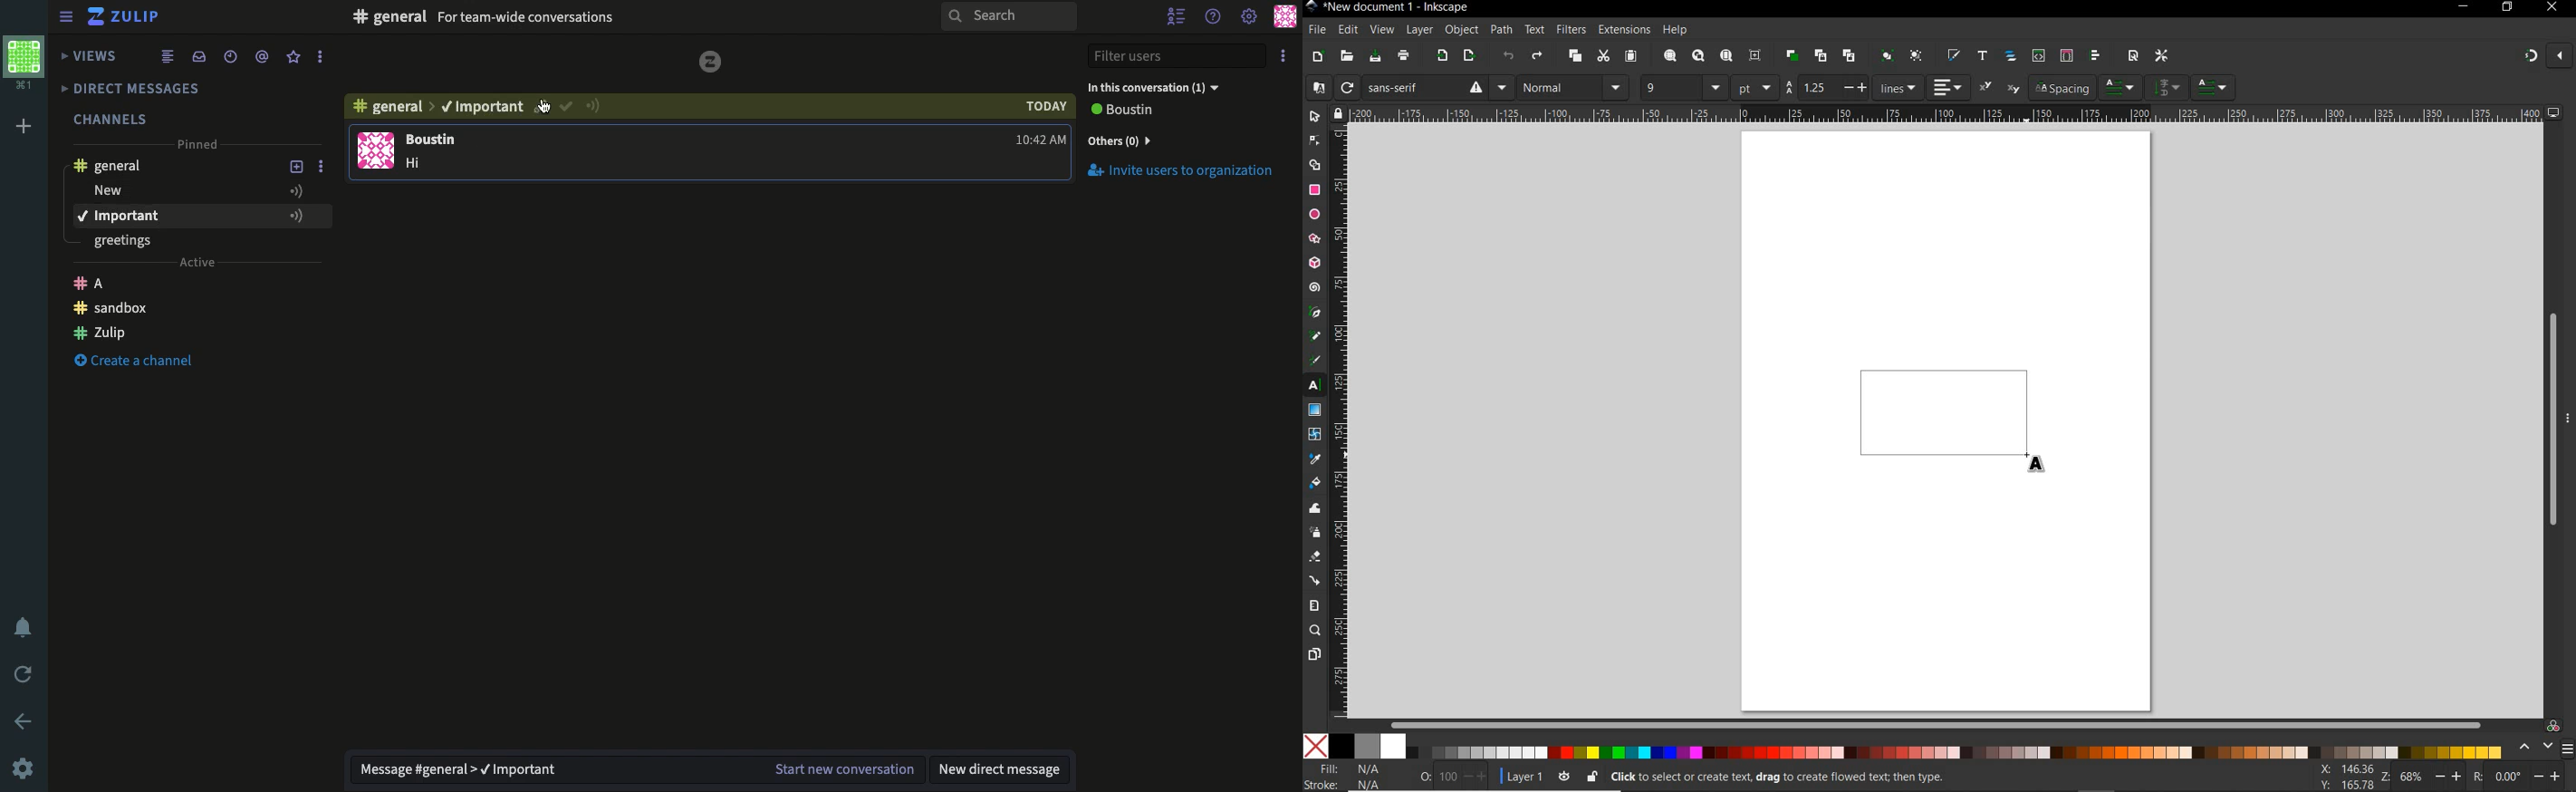 Image resolution: width=2576 pixels, height=812 pixels. What do you see at coordinates (1315, 630) in the screenshot?
I see `zoom tool` at bounding box center [1315, 630].